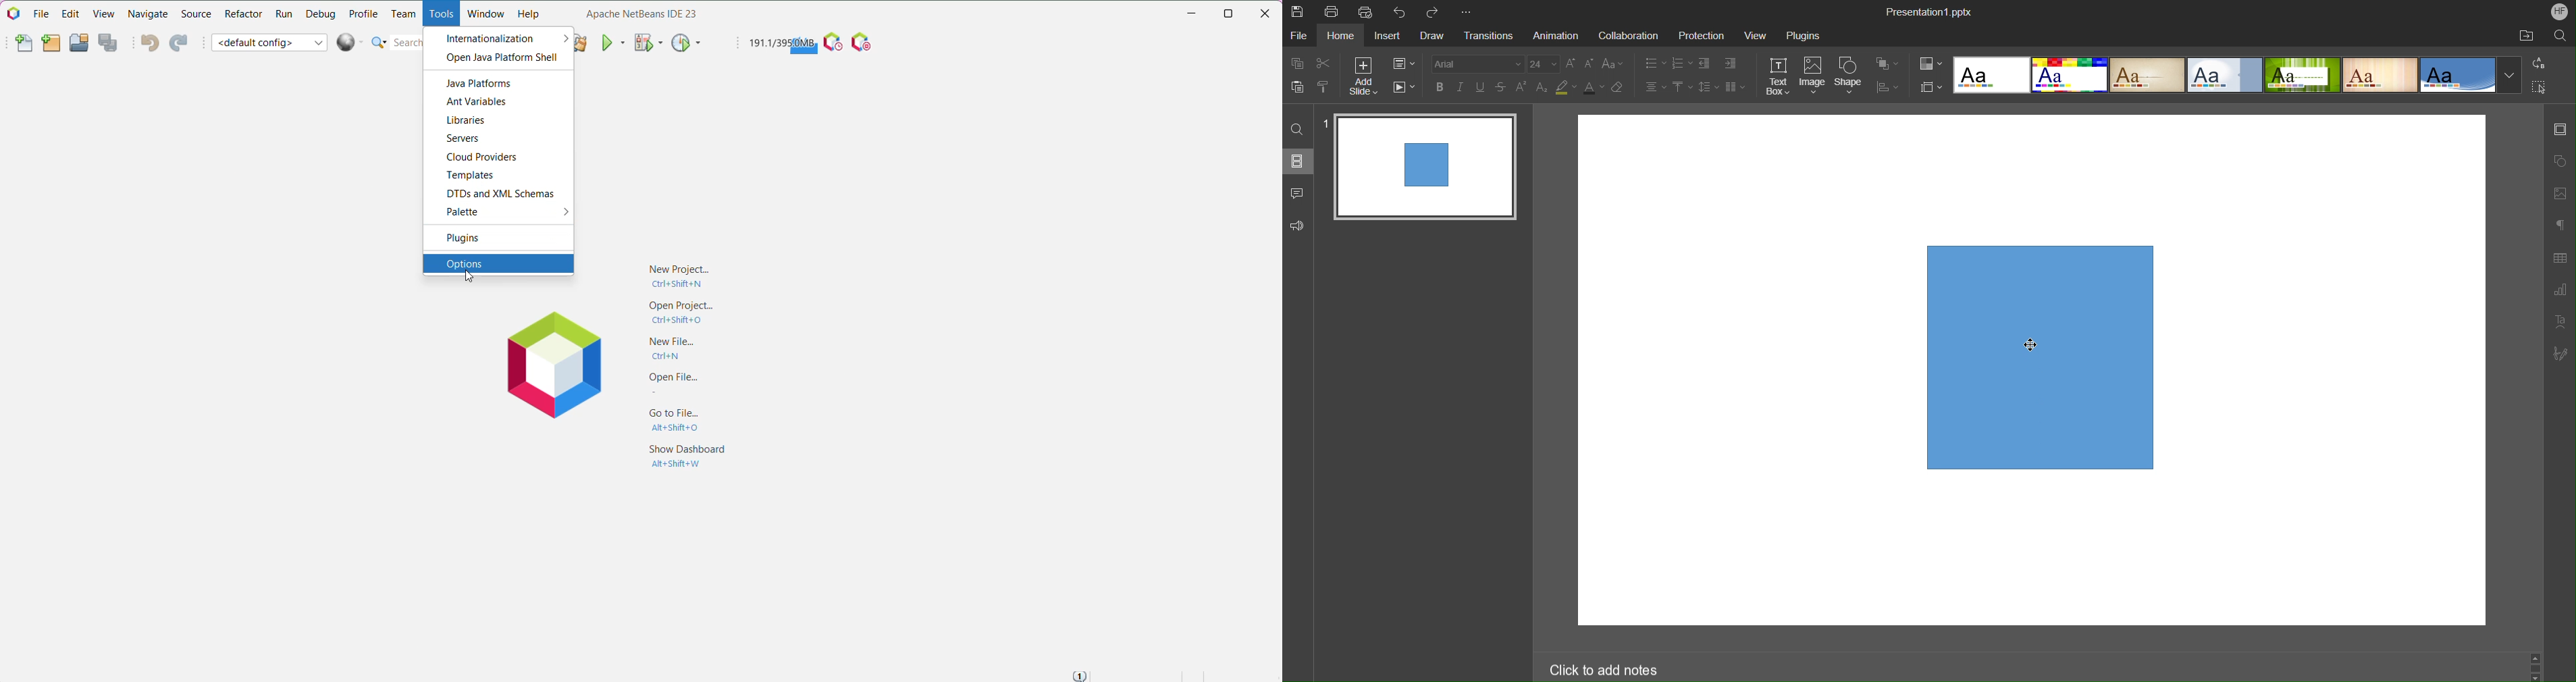 The height and width of the screenshot is (700, 2576). What do you see at coordinates (481, 82) in the screenshot?
I see `Java Platforms` at bounding box center [481, 82].